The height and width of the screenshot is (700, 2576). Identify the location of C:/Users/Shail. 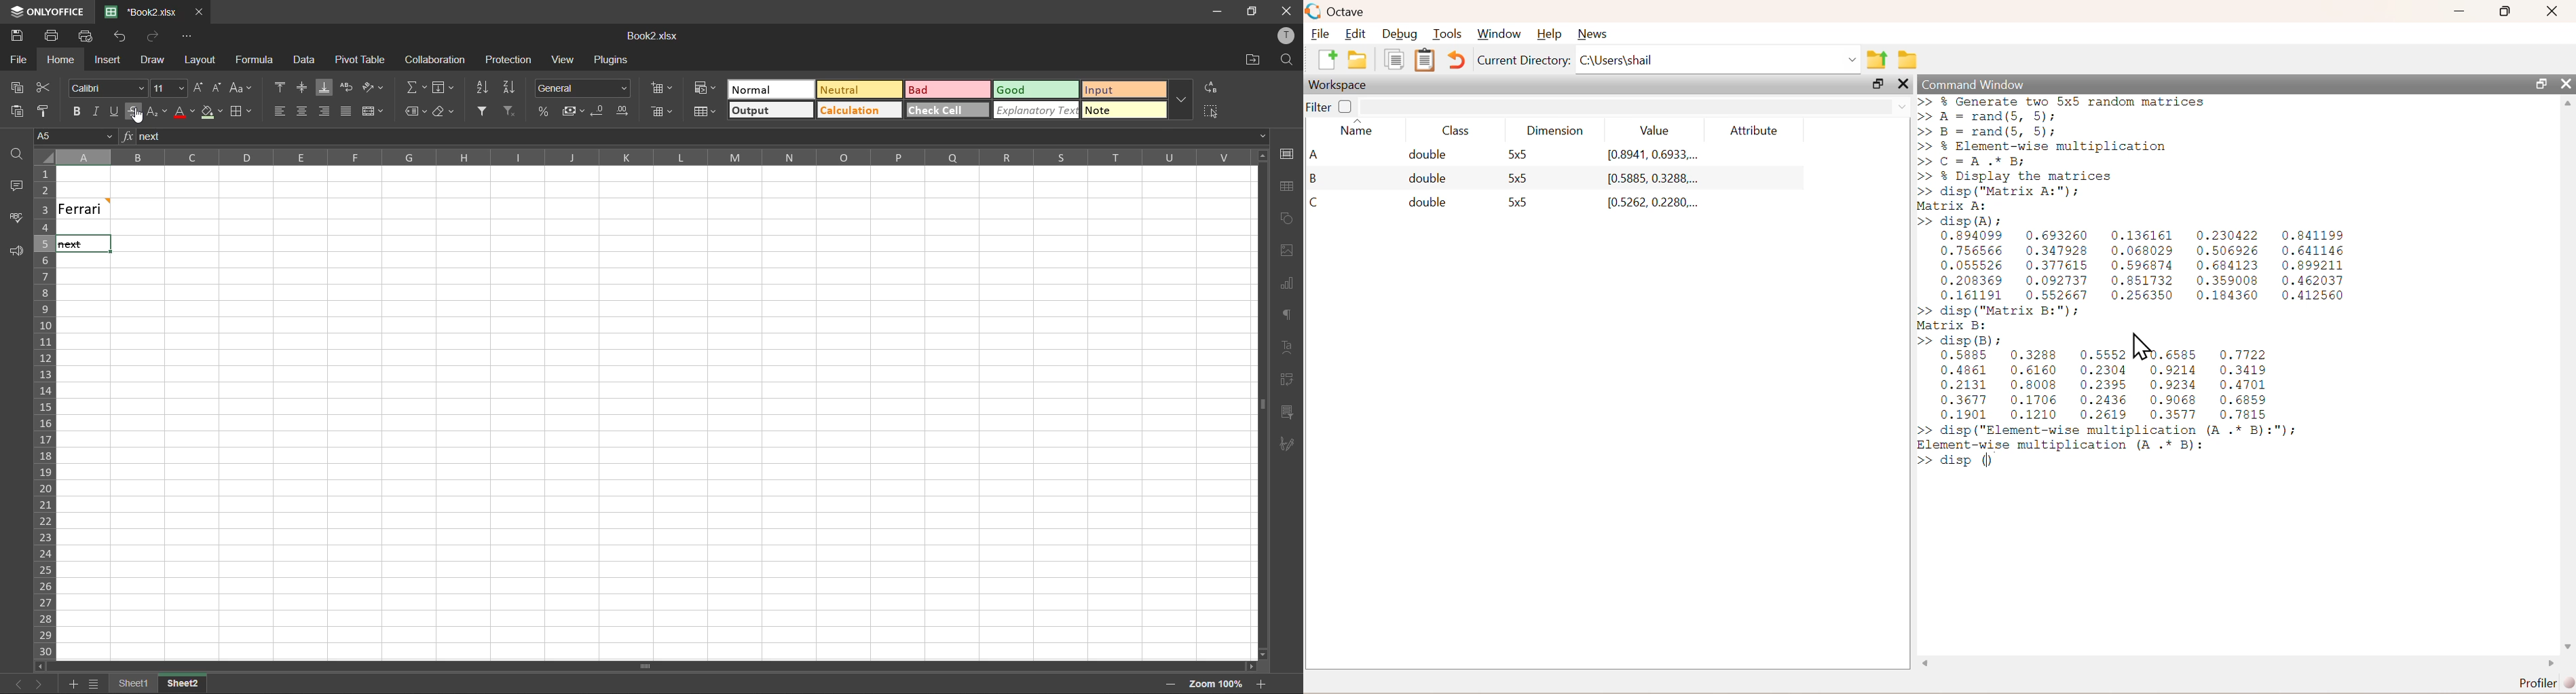
(1718, 62).